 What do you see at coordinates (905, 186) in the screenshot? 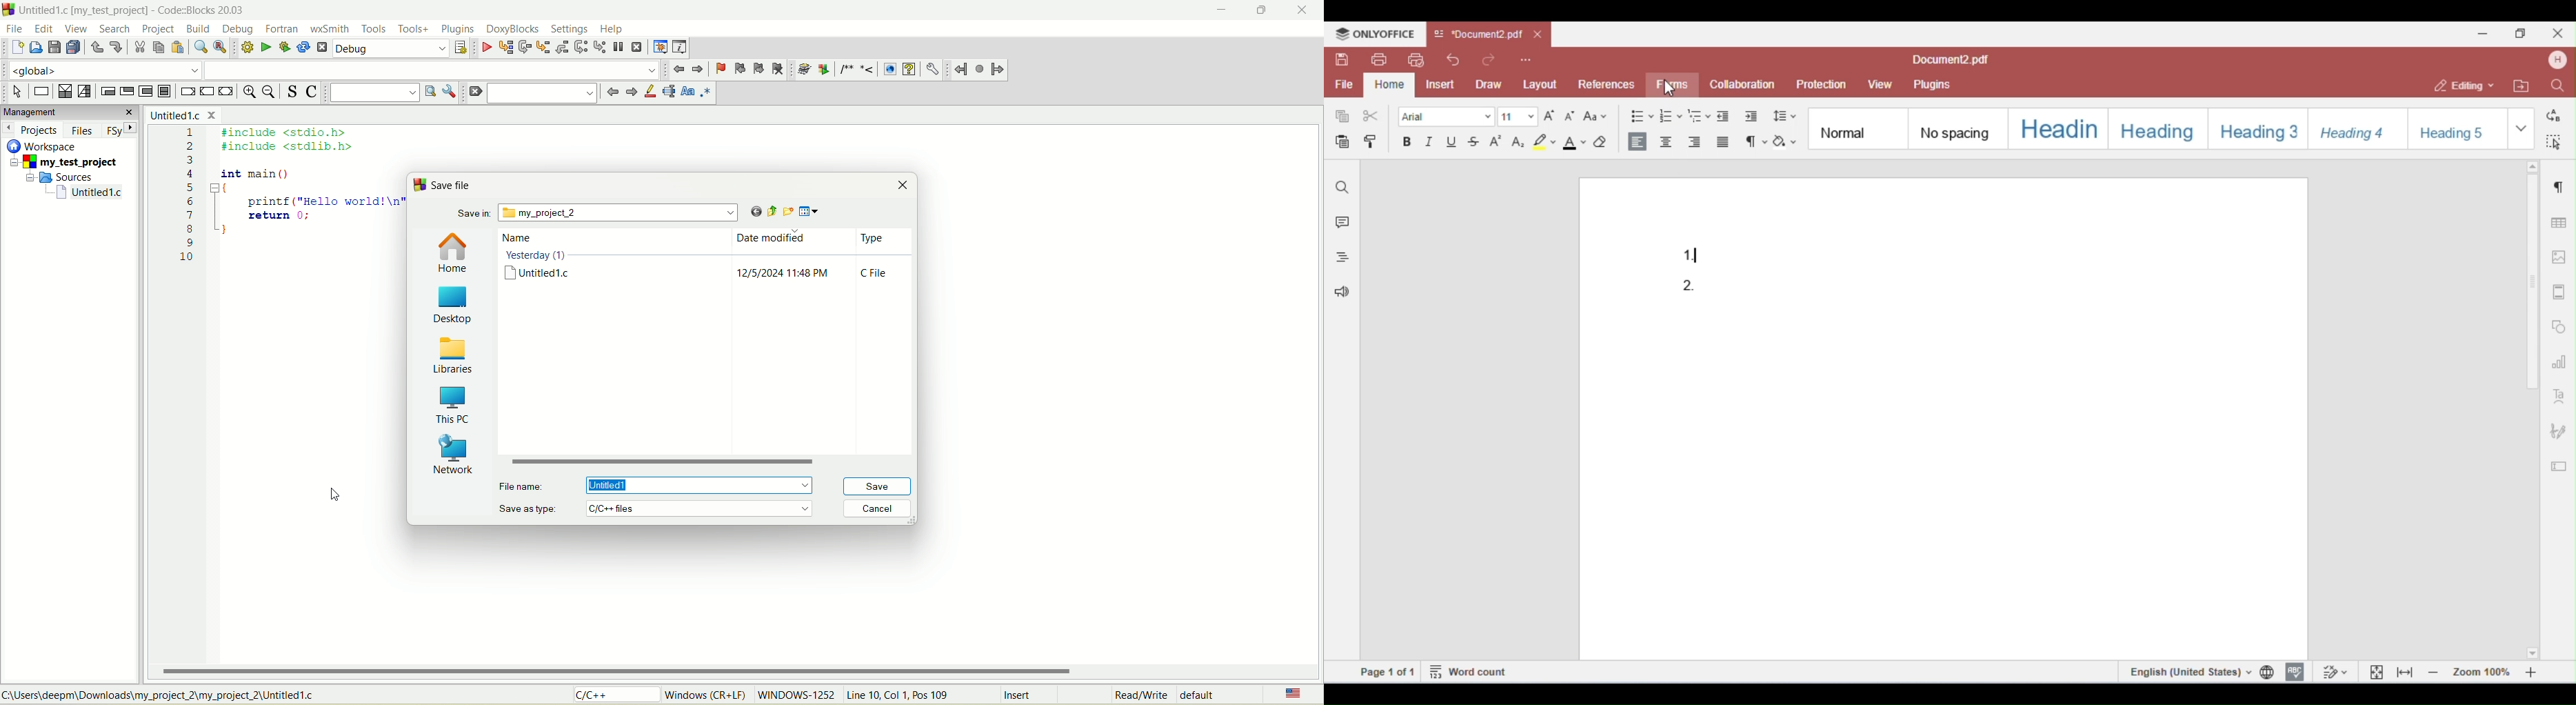
I see `close` at bounding box center [905, 186].